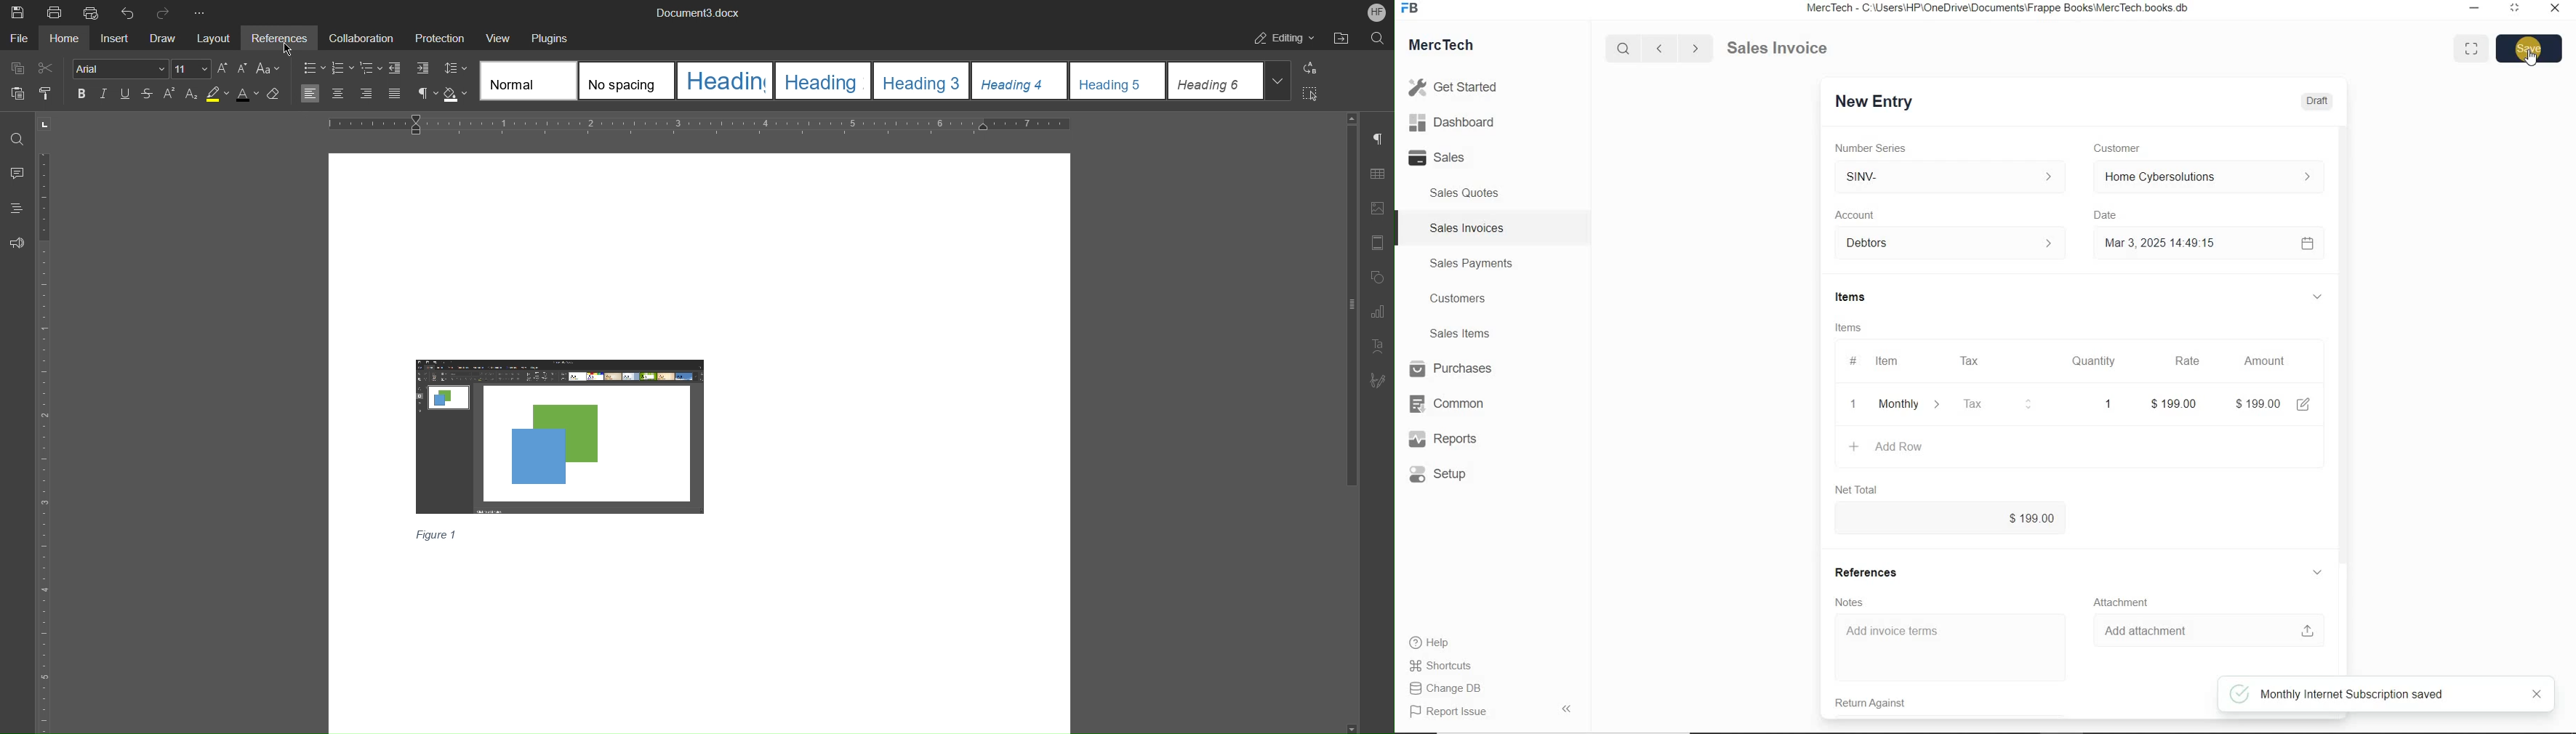 The height and width of the screenshot is (756, 2576). What do you see at coordinates (1952, 245) in the screenshot?
I see `Account dropdown` at bounding box center [1952, 245].